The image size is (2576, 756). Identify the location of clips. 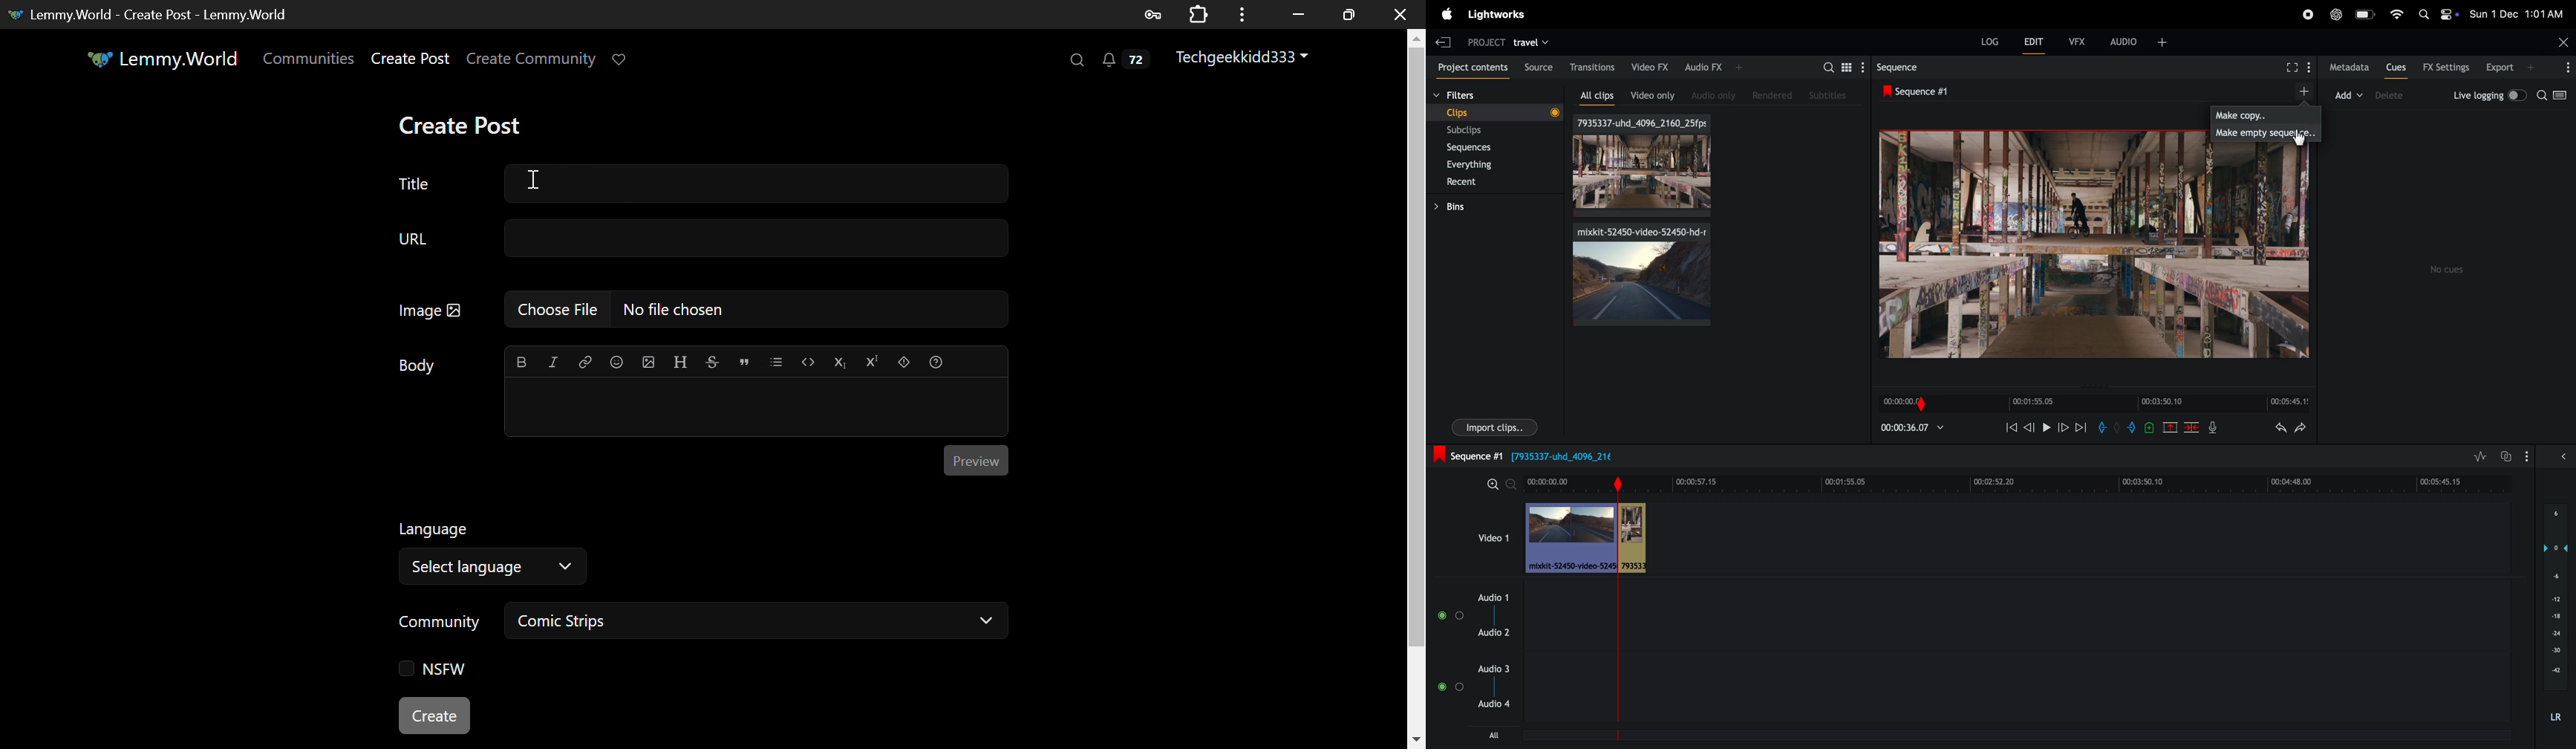
(1497, 113).